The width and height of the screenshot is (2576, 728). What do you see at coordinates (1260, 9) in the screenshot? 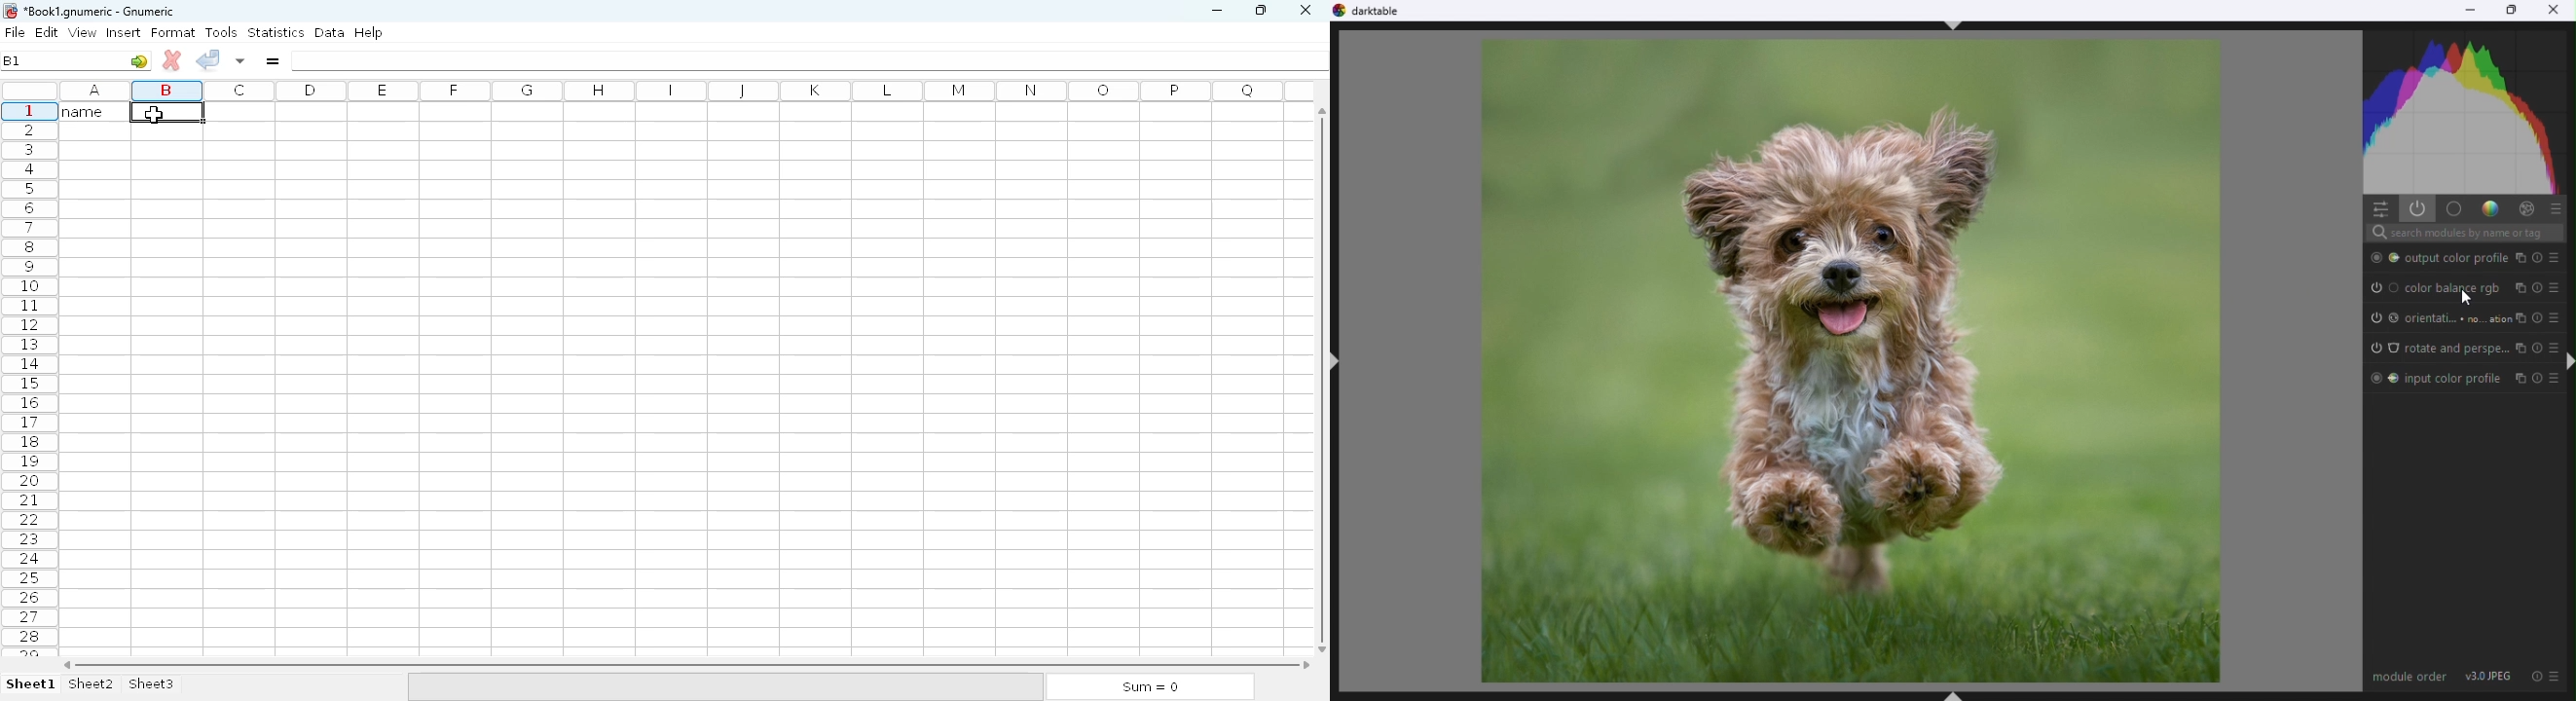
I see `maximize` at bounding box center [1260, 9].